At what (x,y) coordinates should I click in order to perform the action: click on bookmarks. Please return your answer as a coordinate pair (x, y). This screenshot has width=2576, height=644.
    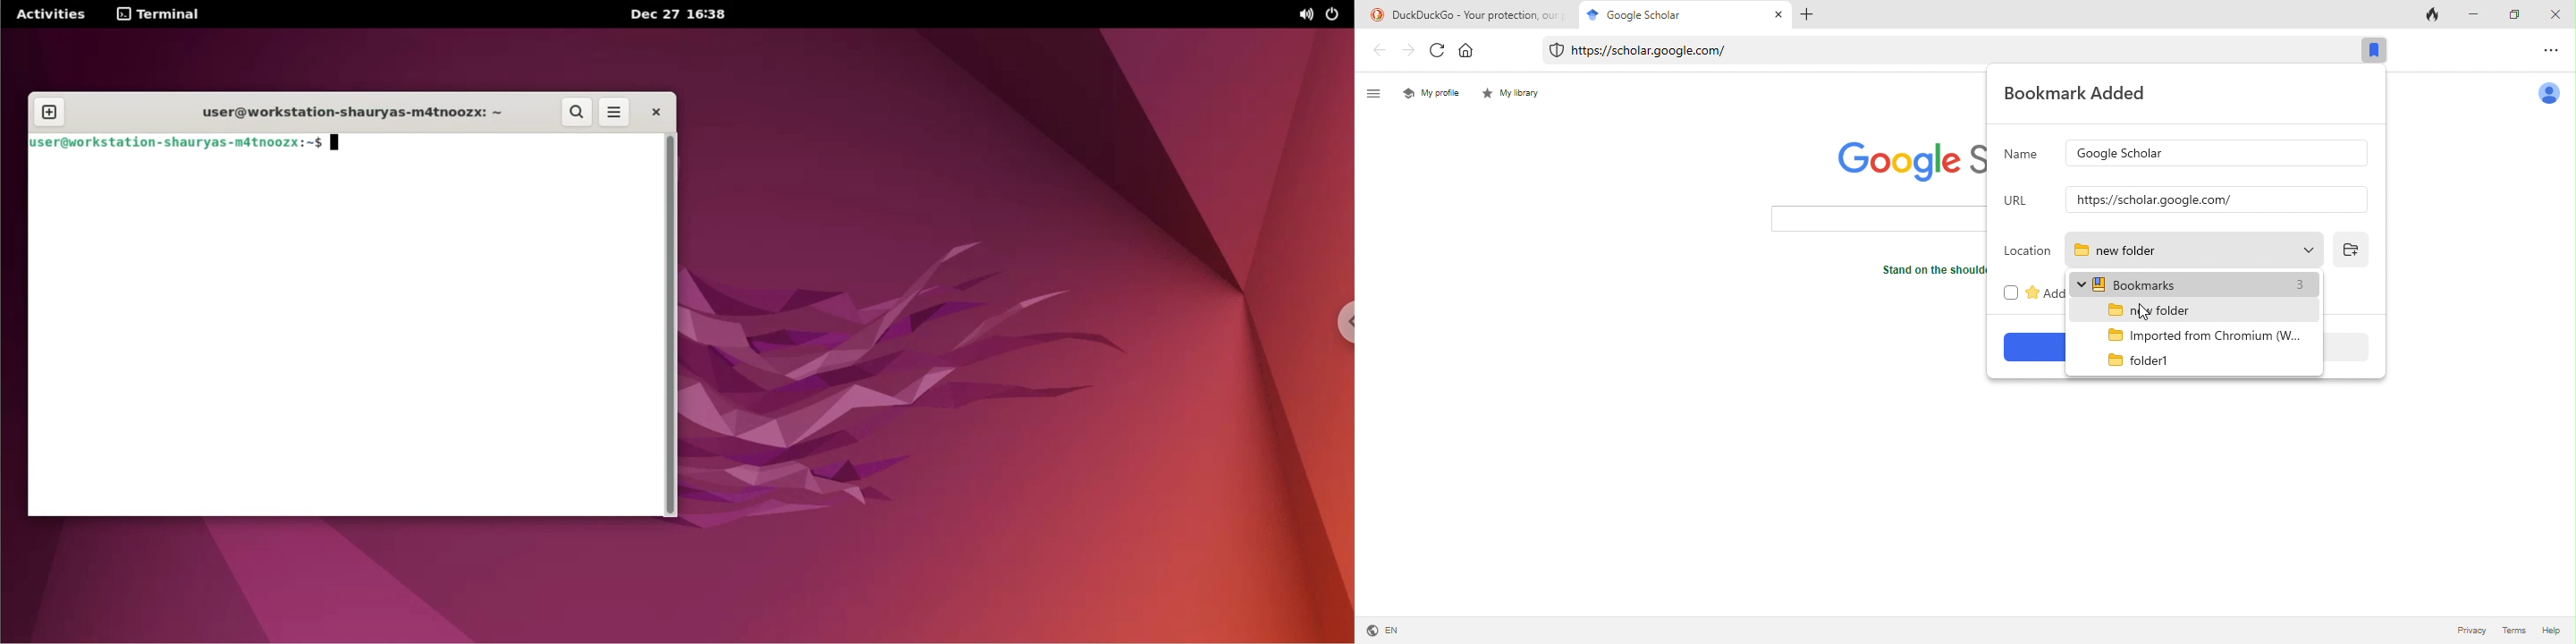
    Looking at the image, I should click on (2196, 284).